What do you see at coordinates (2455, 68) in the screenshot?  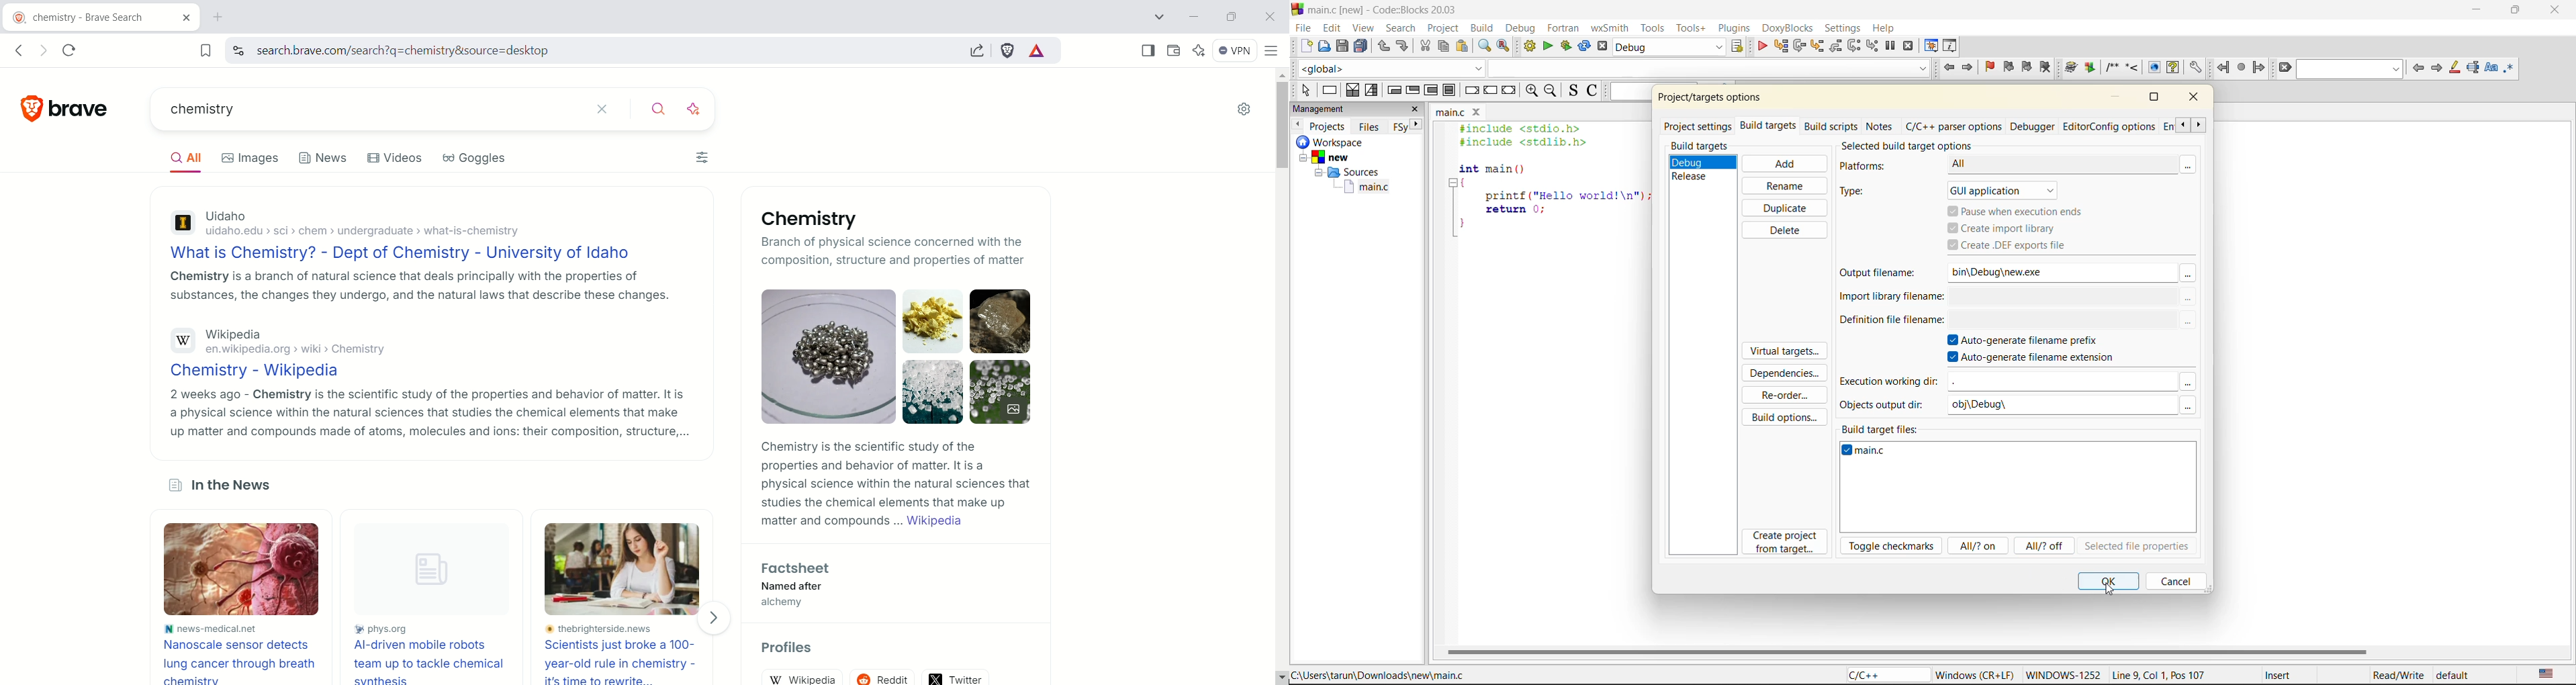 I see `highlight` at bounding box center [2455, 68].